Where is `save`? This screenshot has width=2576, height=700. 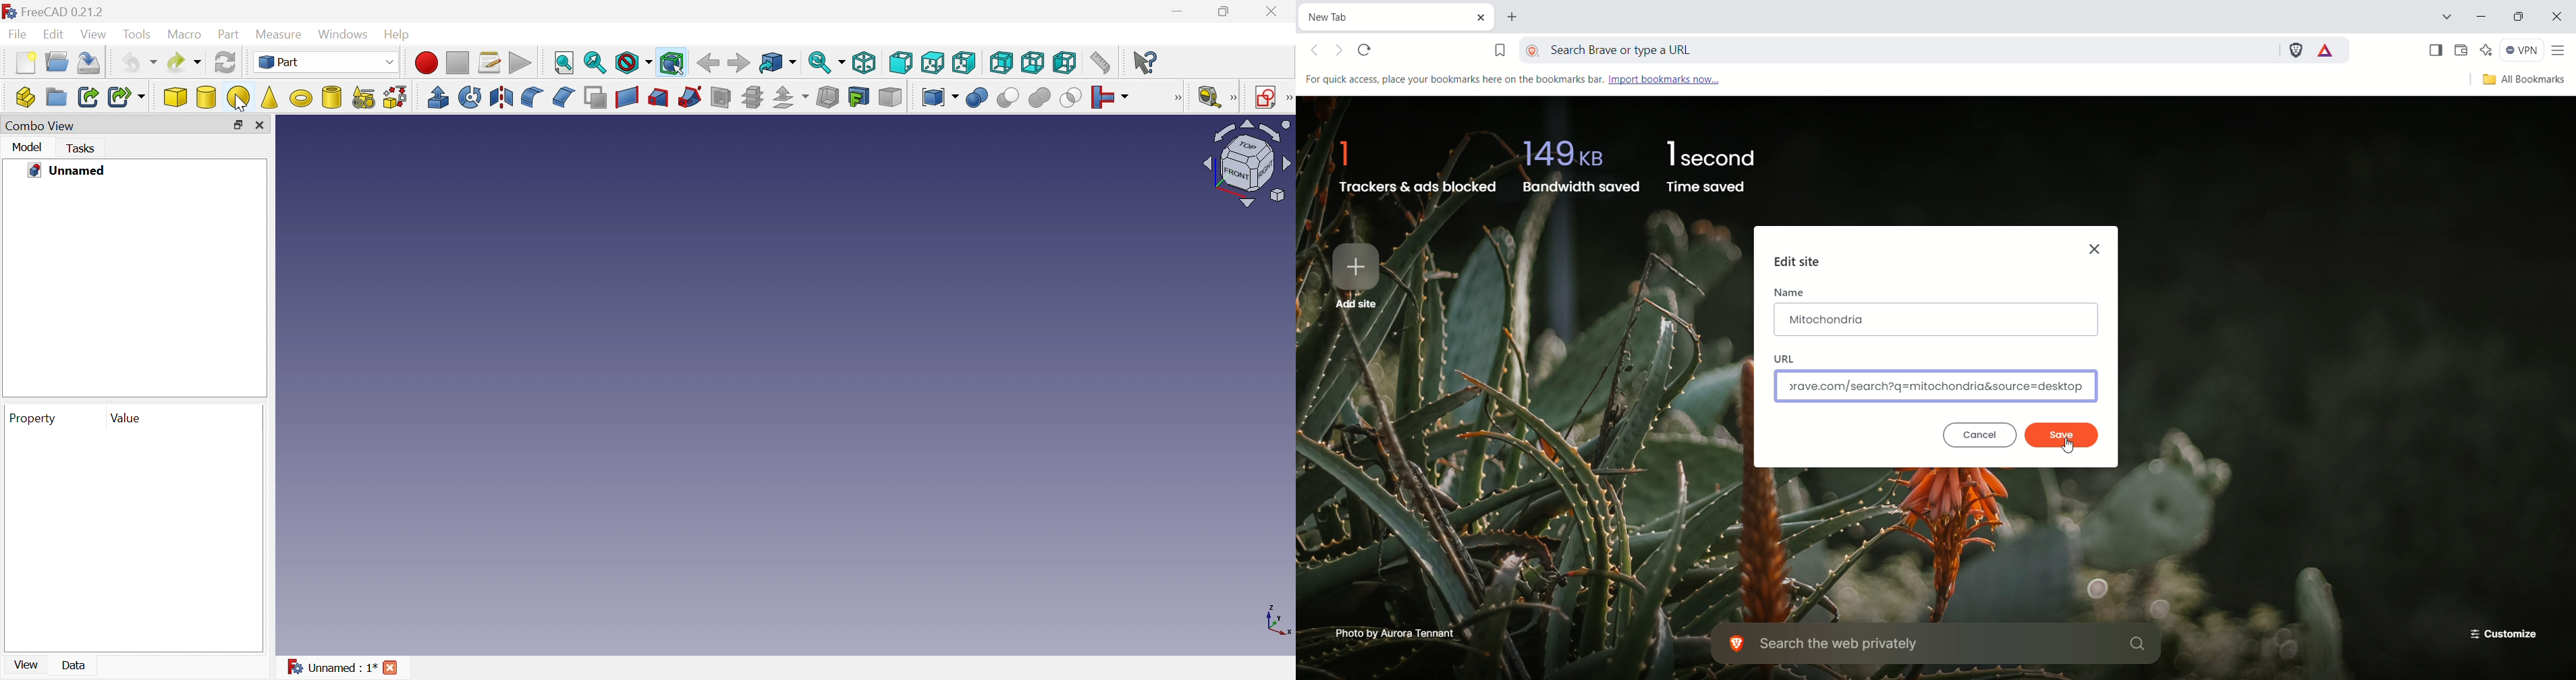 save is located at coordinates (2061, 434).